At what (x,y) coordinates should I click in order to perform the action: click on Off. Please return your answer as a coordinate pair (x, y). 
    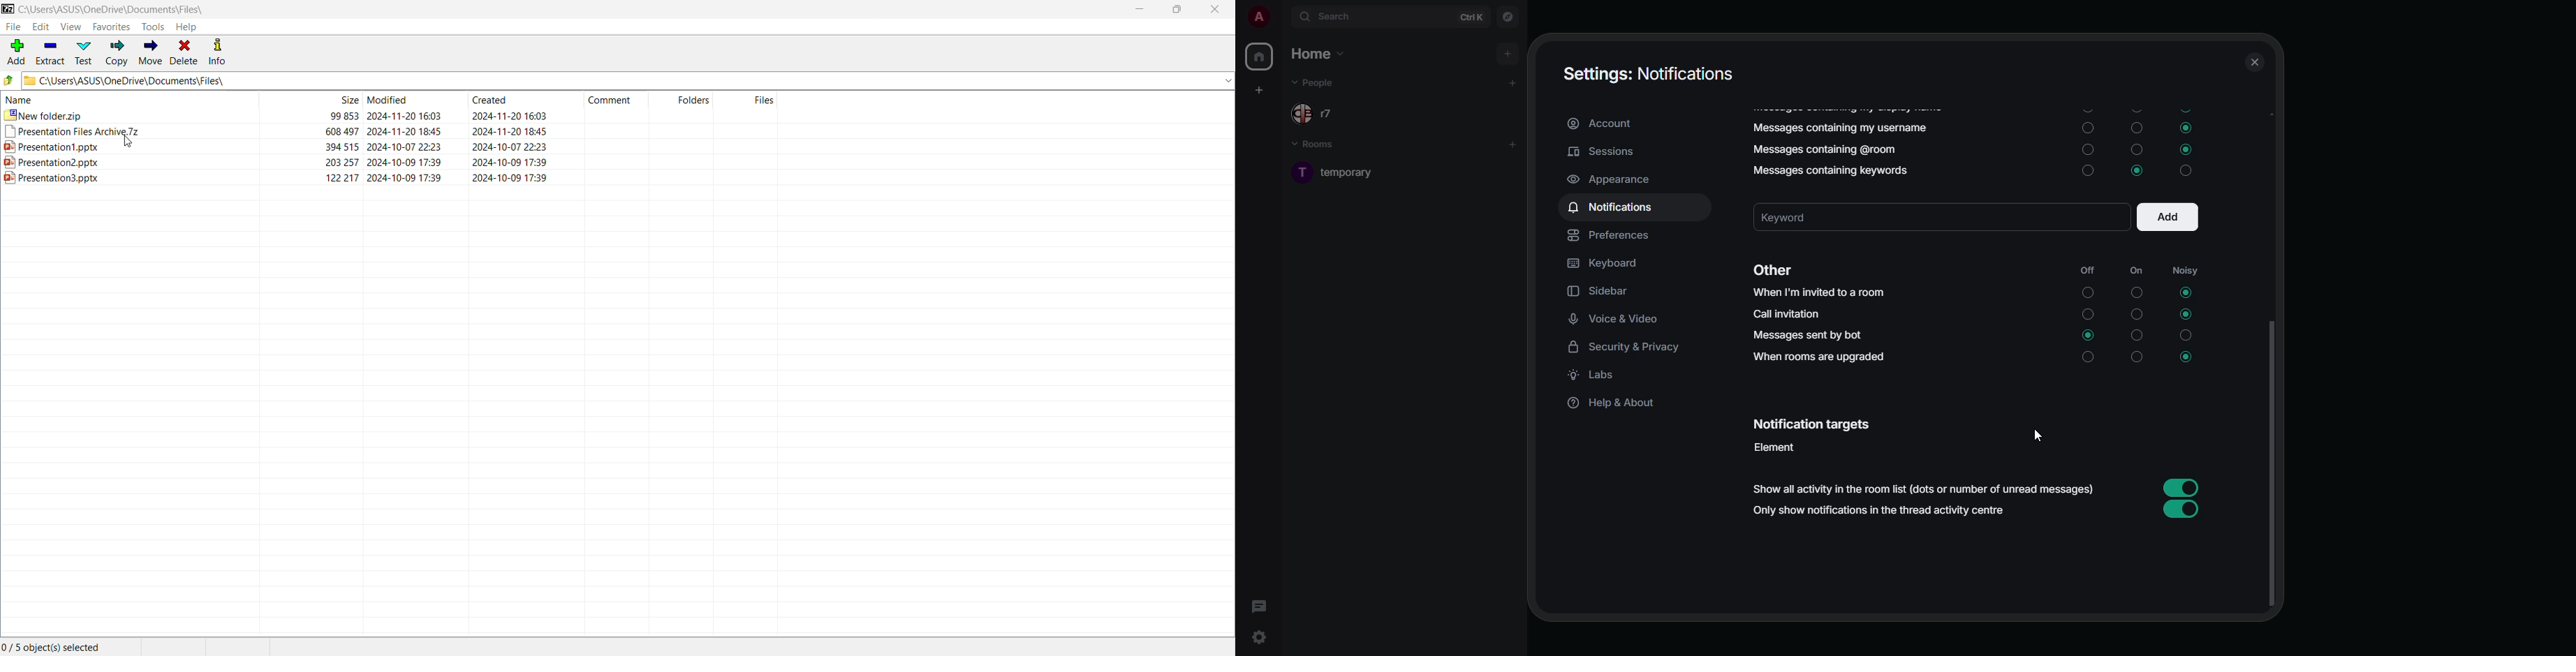
    Looking at the image, I should click on (2086, 170).